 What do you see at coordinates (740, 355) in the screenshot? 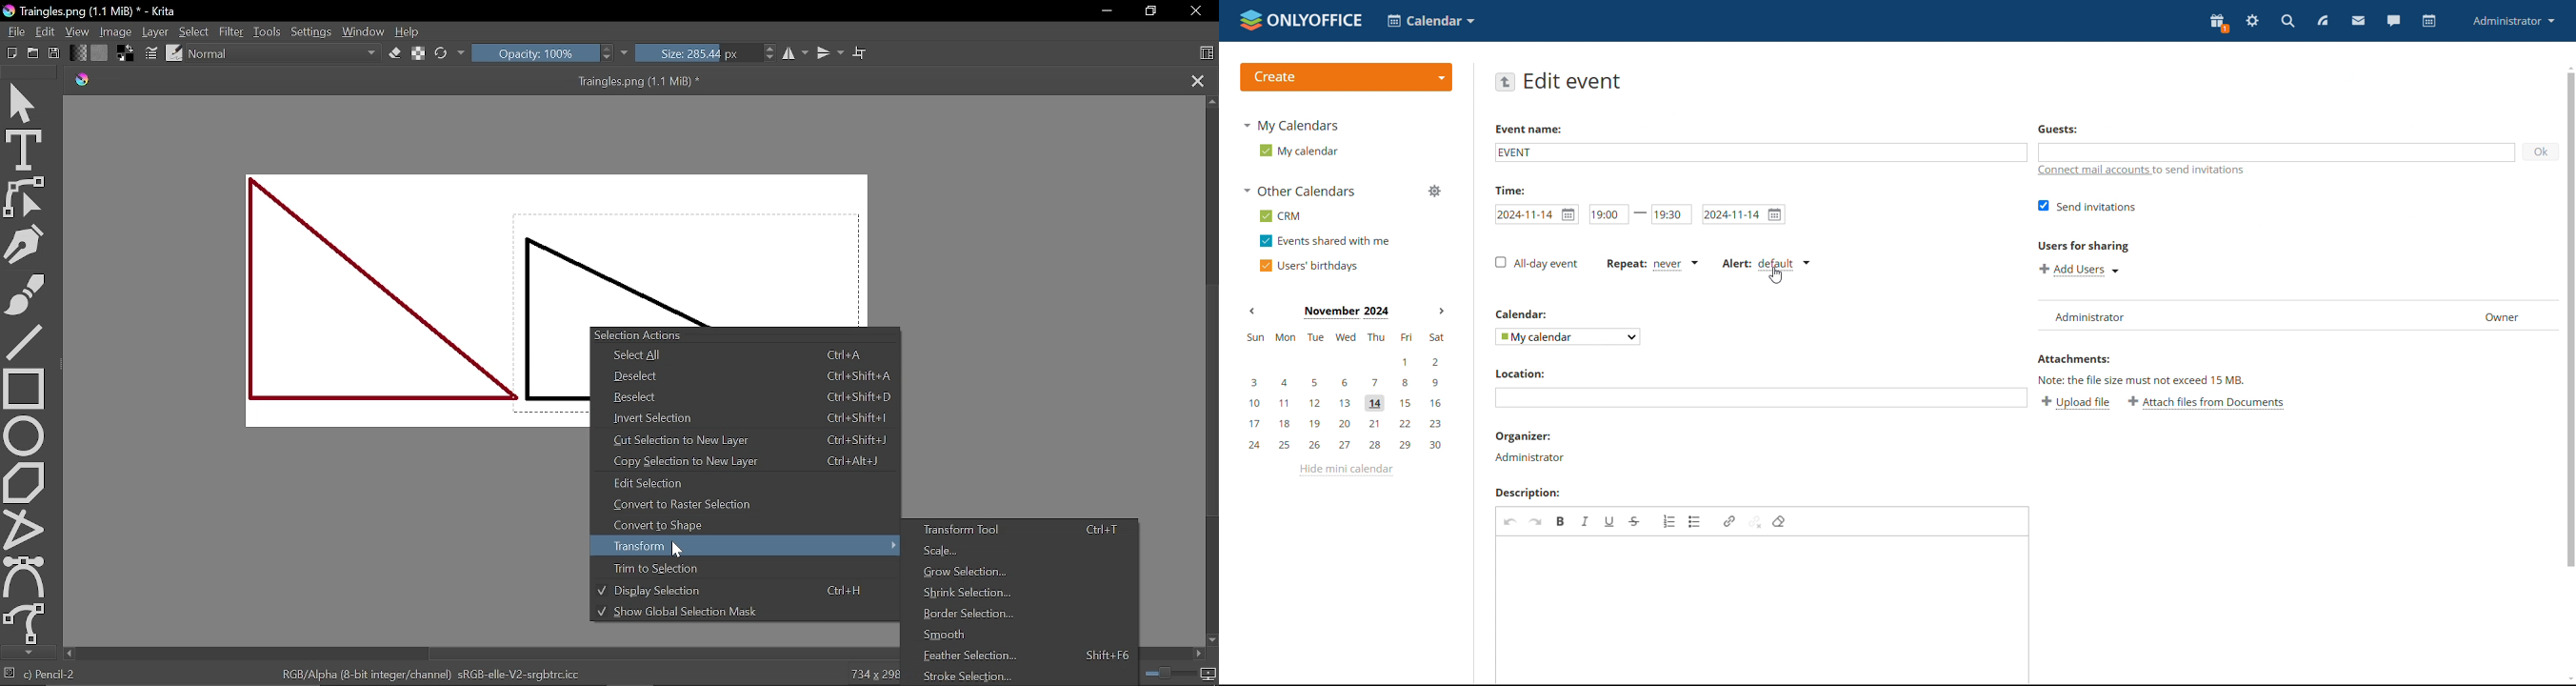
I see `Select All` at bounding box center [740, 355].